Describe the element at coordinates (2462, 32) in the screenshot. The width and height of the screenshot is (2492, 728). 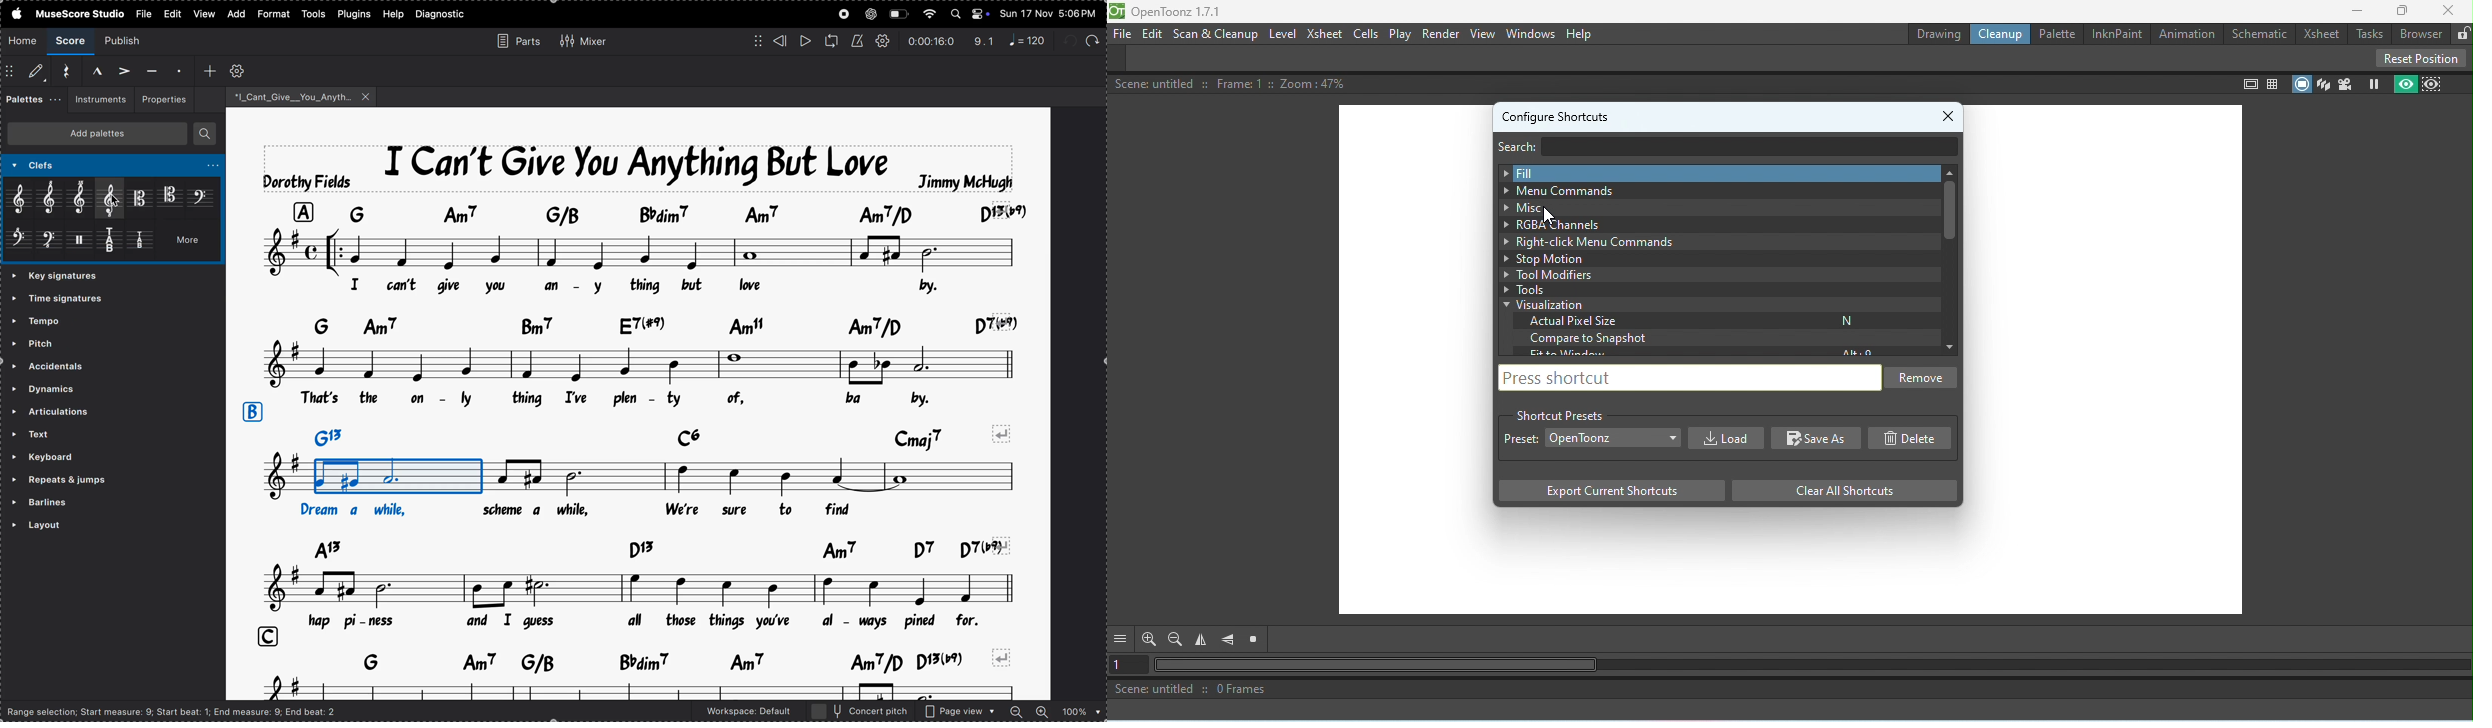
I see `Lock rooms tab` at that location.